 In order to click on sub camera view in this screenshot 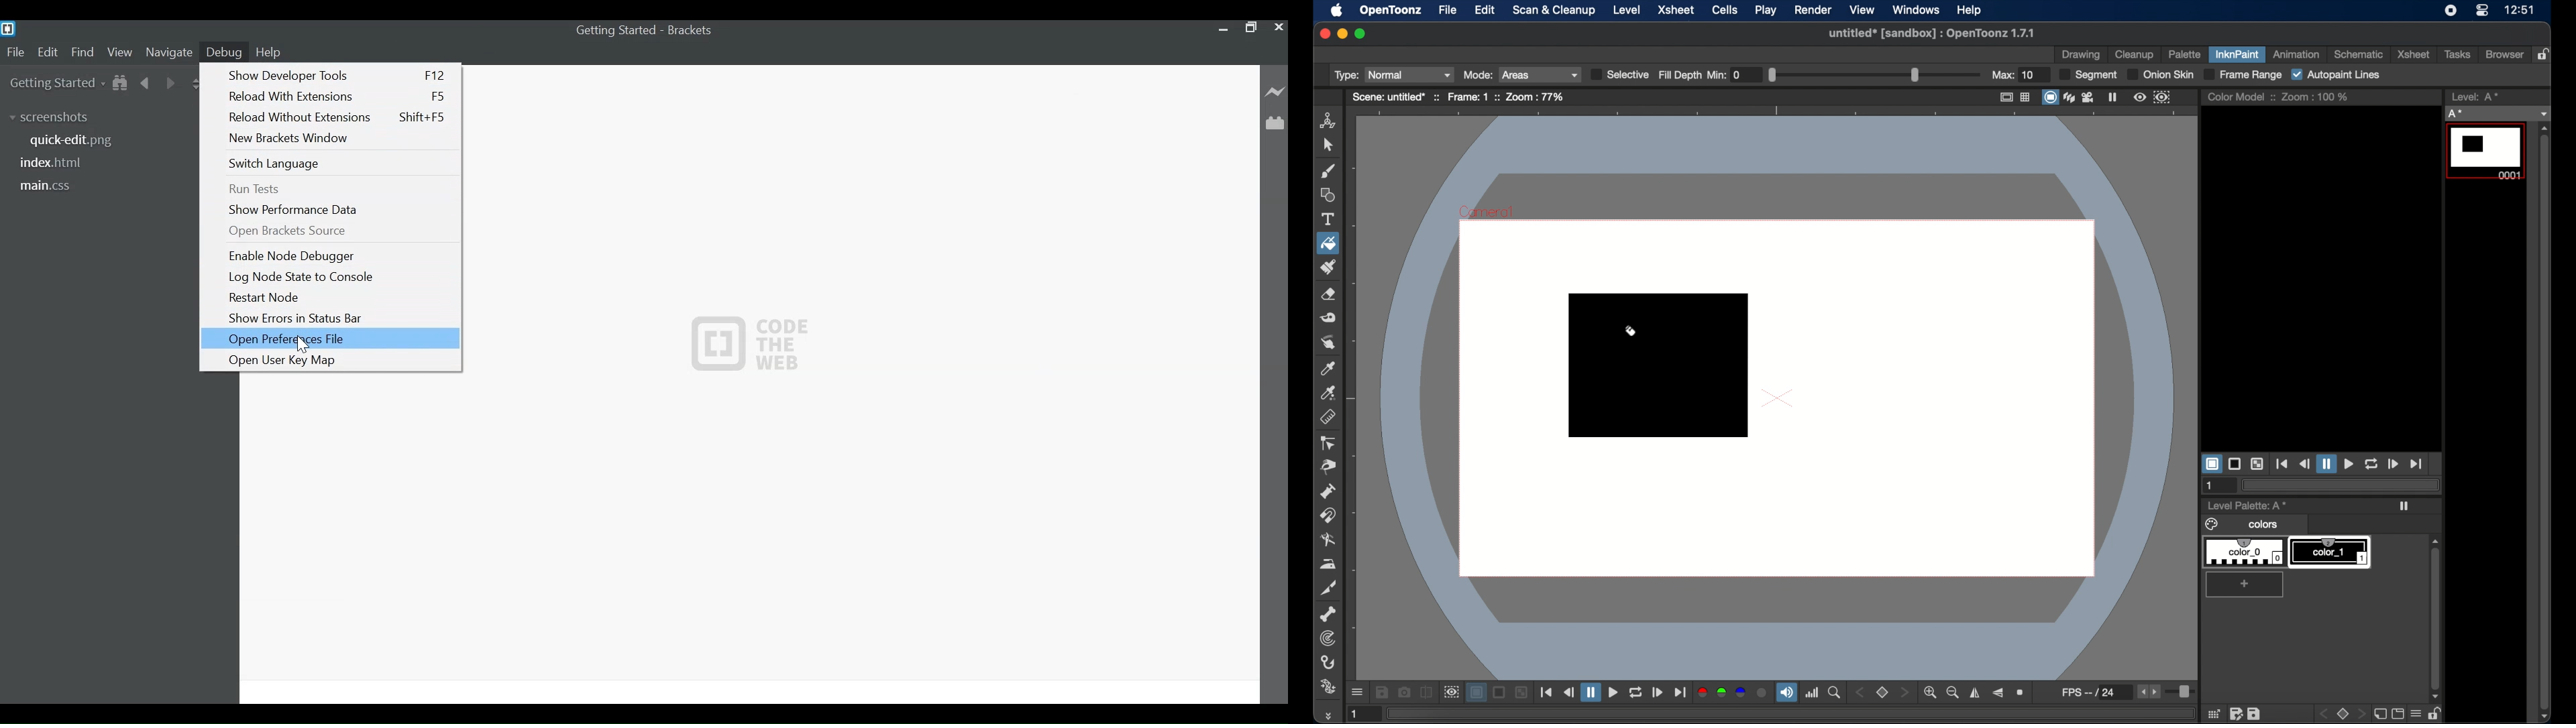, I will do `click(1450, 692)`.